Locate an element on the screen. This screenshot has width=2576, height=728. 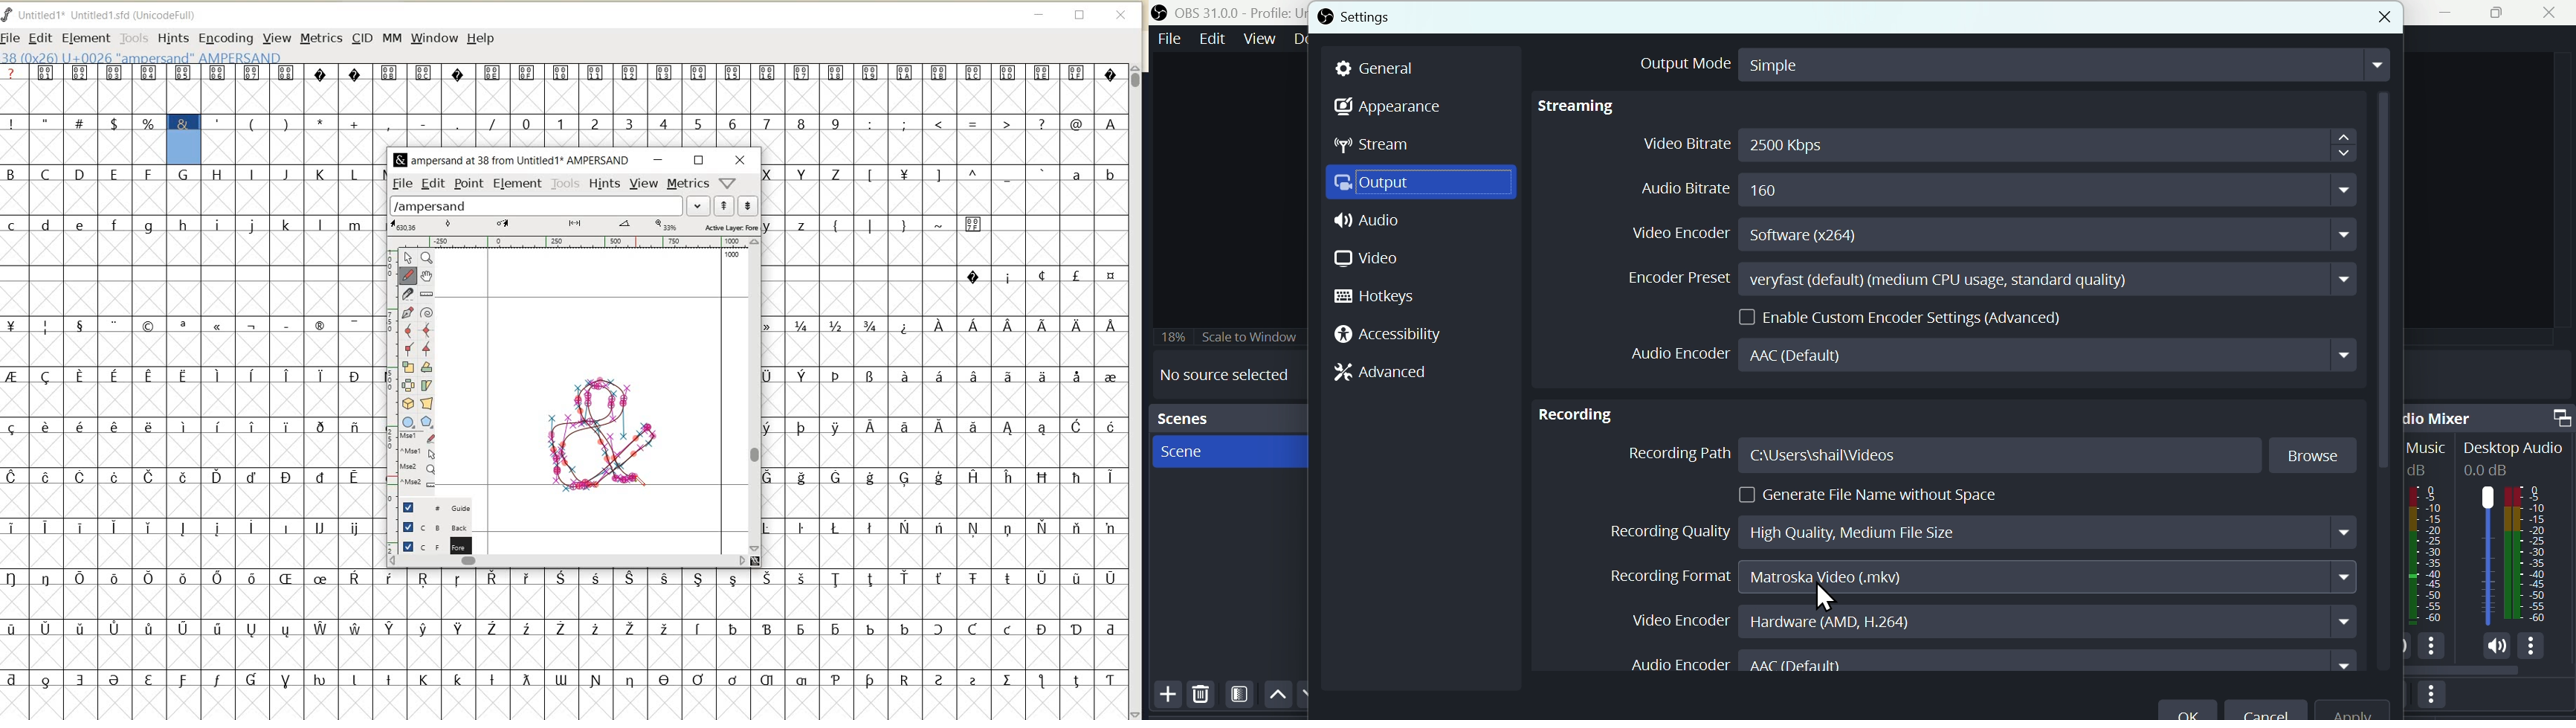
restore is located at coordinates (1079, 15).